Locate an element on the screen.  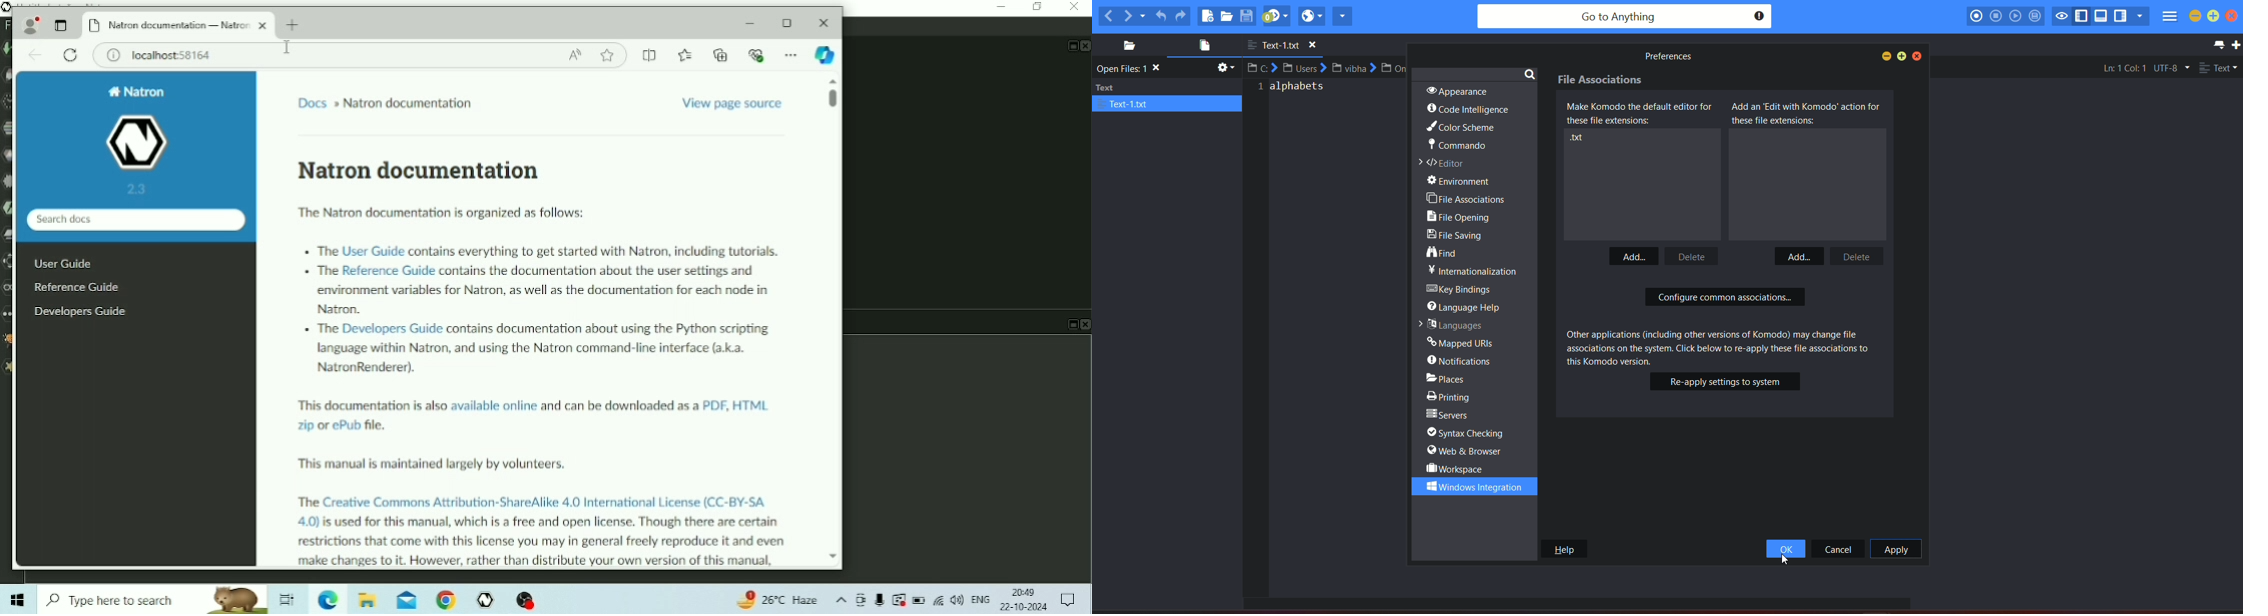
text is located at coordinates (1295, 91).